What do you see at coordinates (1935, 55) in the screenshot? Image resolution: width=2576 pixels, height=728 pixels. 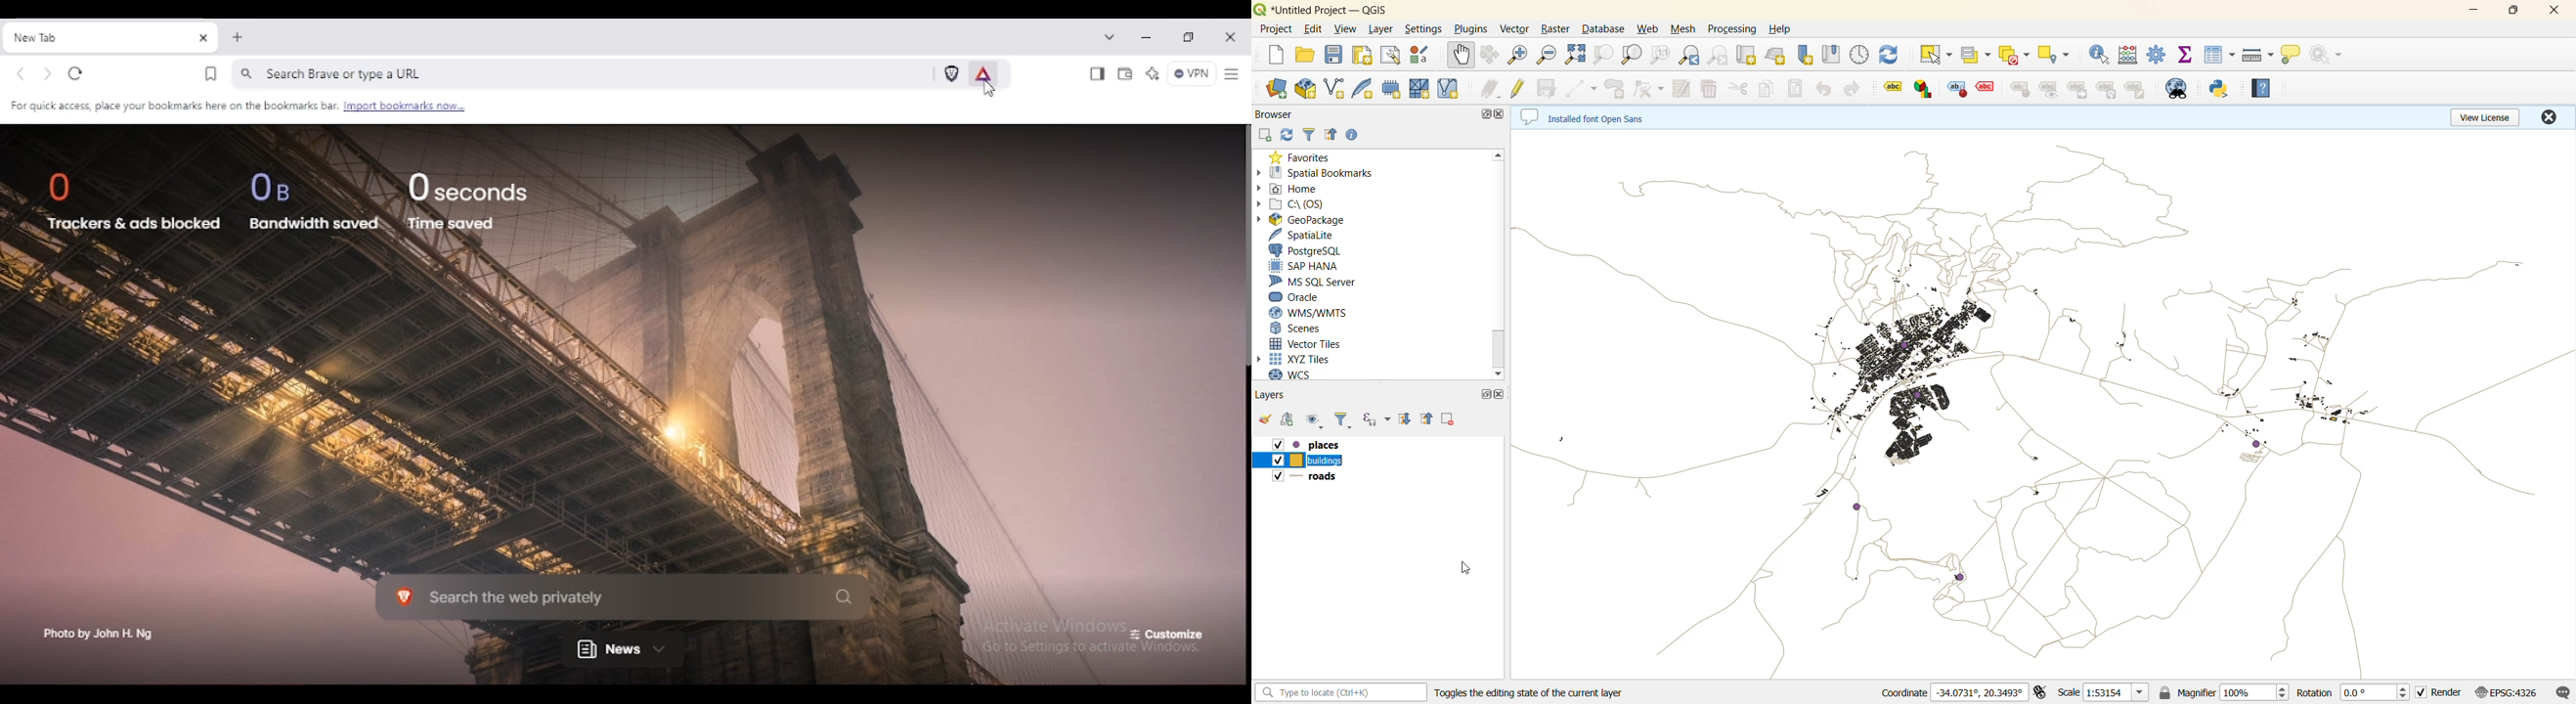 I see `select` at bounding box center [1935, 55].